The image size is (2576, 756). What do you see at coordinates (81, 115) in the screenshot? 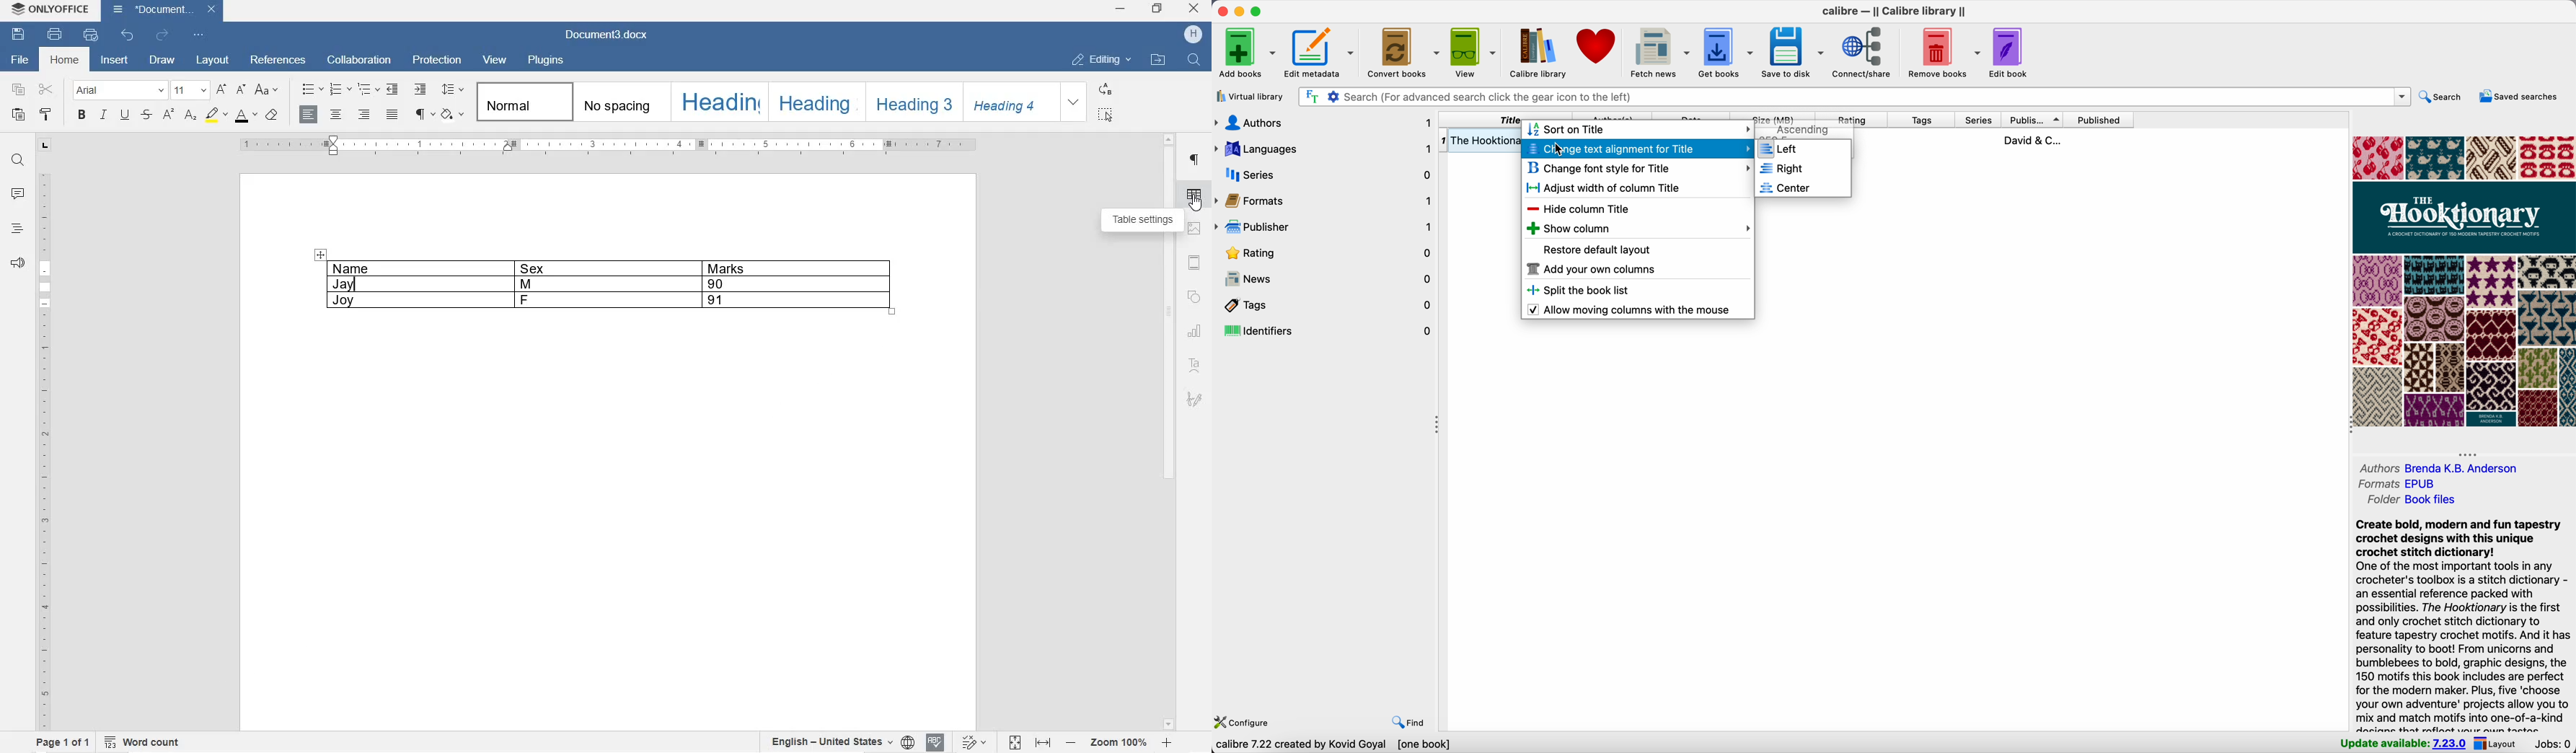
I see `BOLD` at bounding box center [81, 115].